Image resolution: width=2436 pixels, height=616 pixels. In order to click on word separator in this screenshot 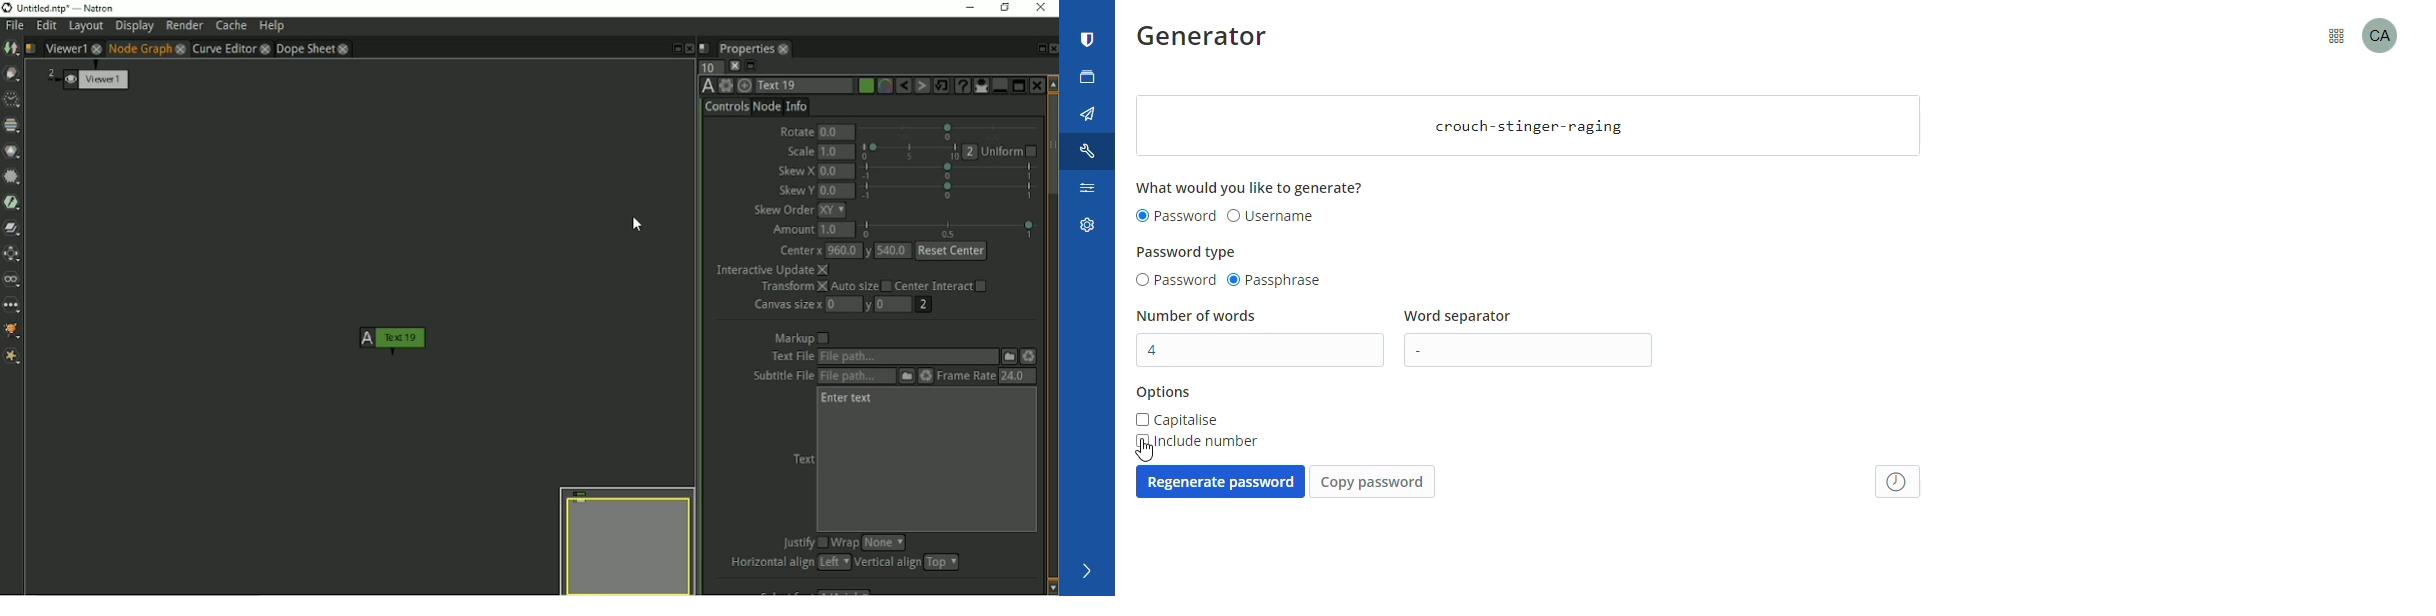, I will do `click(1461, 317)`.